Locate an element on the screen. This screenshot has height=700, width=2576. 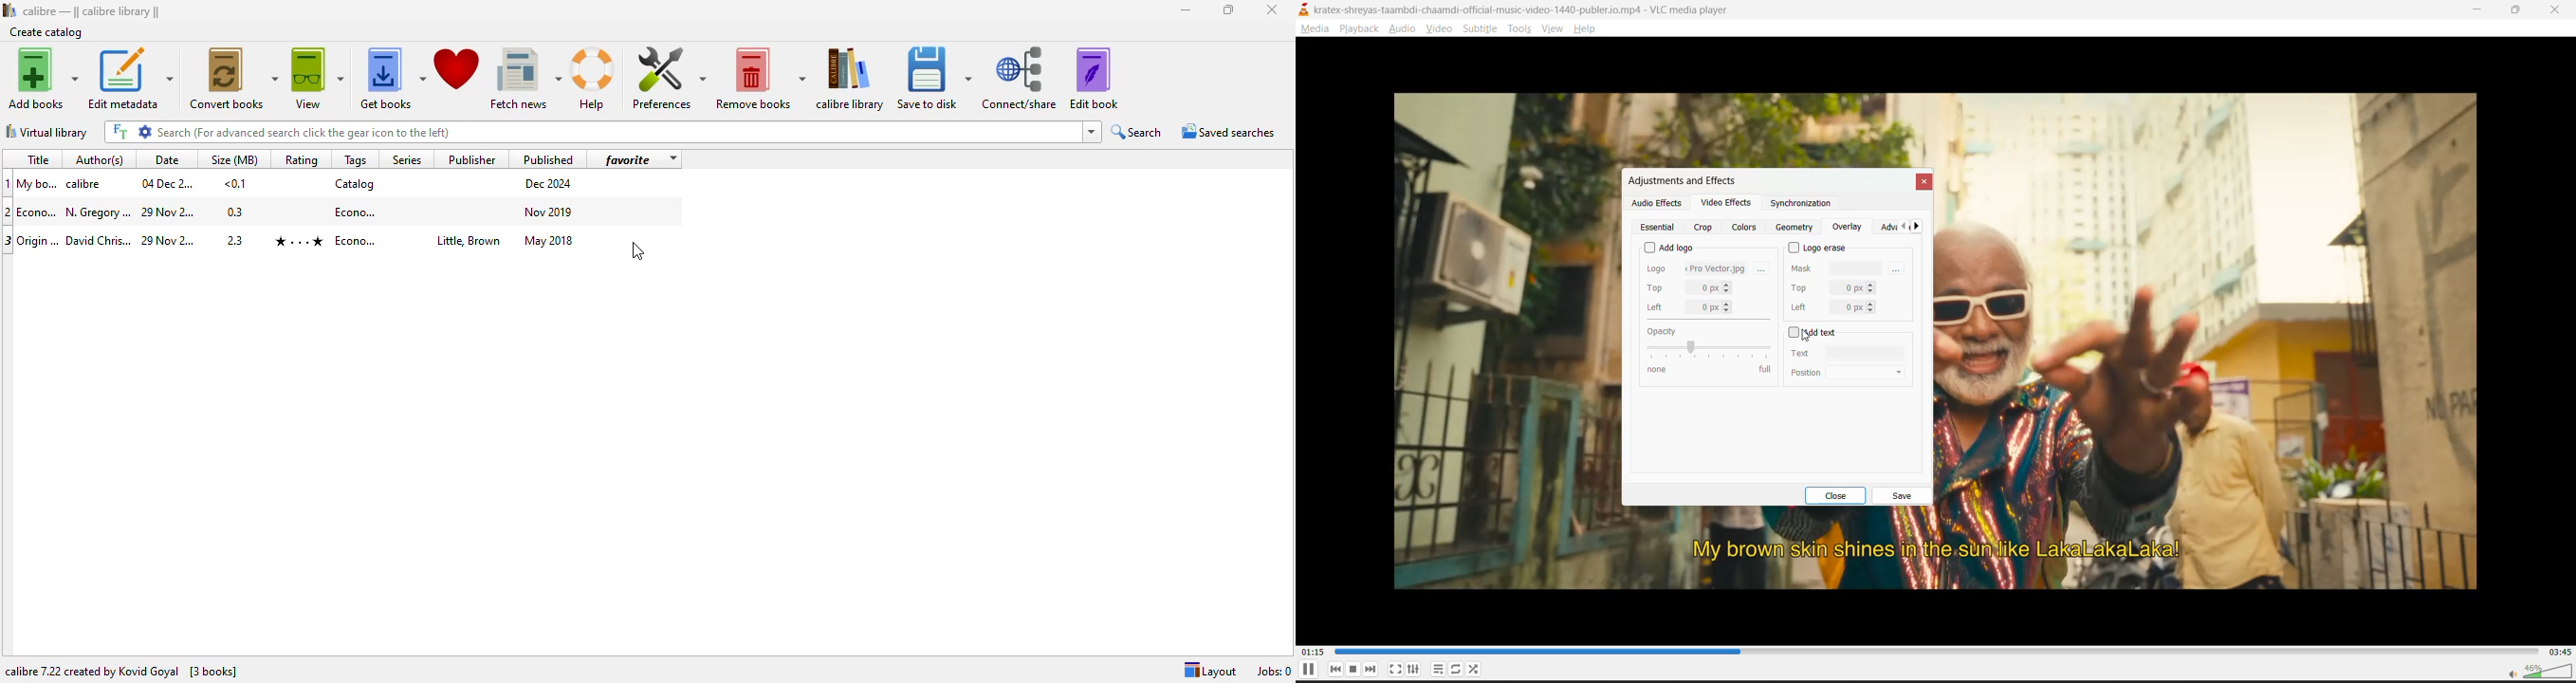
date is located at coordinates (170, 241).